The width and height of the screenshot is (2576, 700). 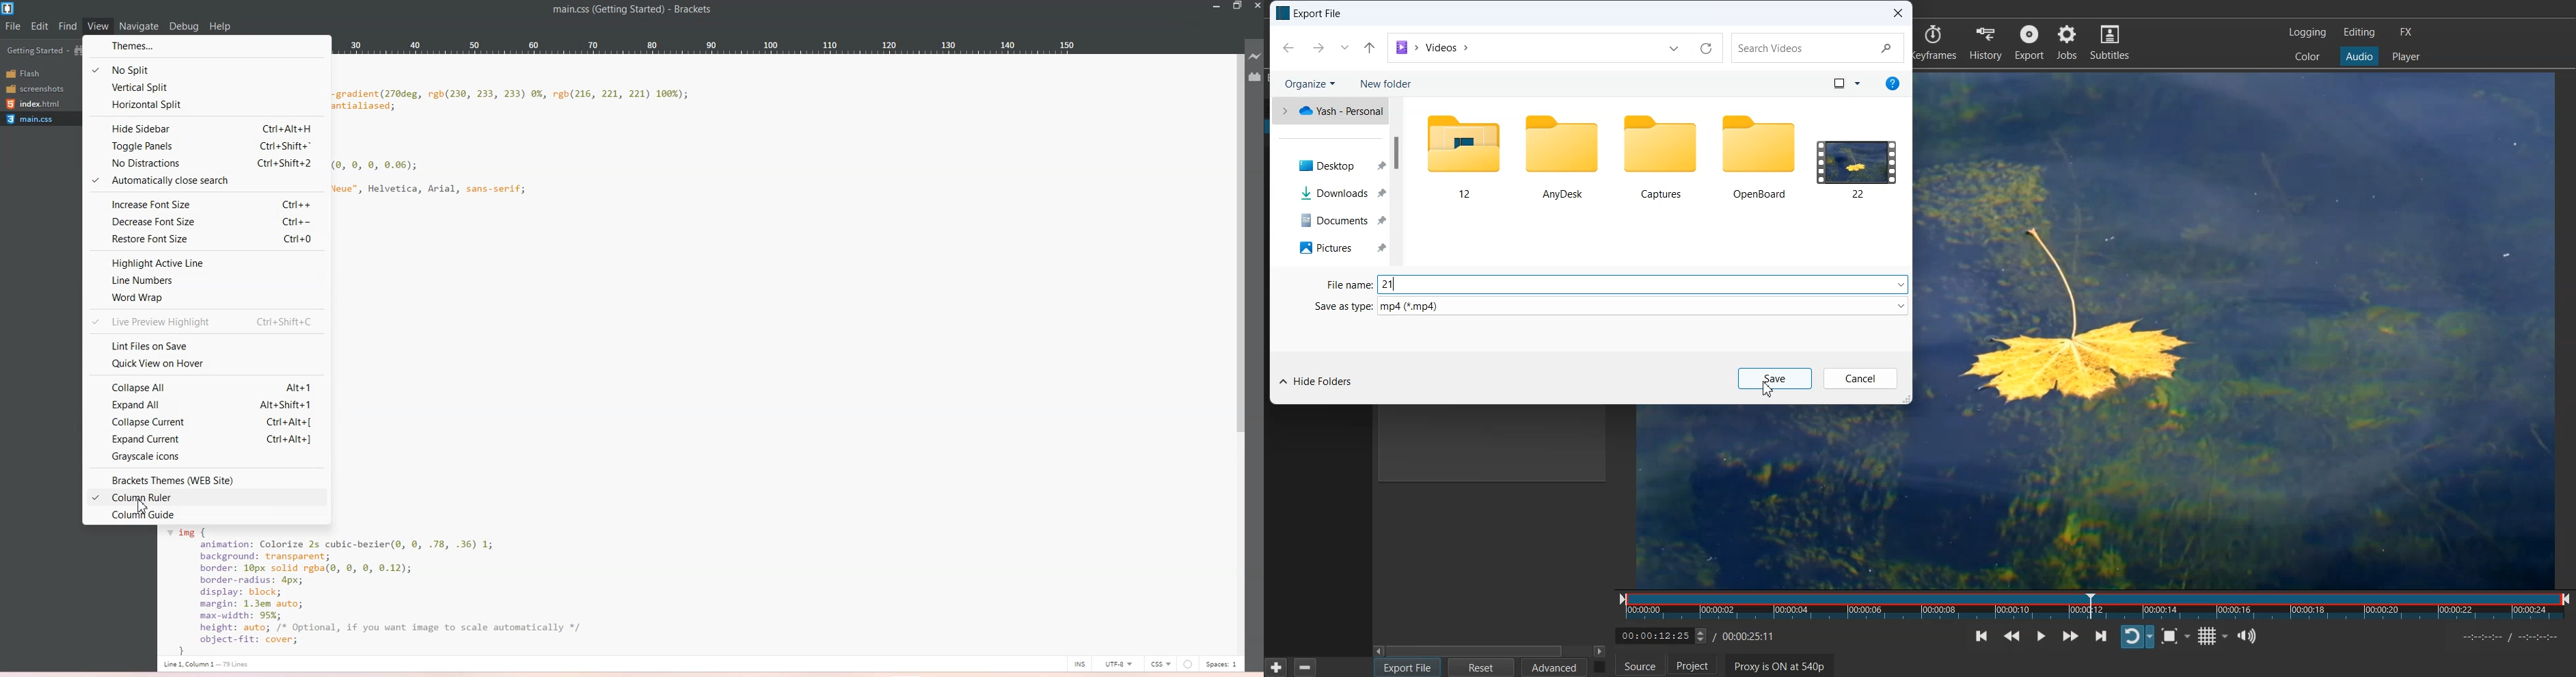 What do you see at coordinates (1238, 352) in the screenshot?
I see `Vertical Scroll Bar` at bounding box center [1238, 352].